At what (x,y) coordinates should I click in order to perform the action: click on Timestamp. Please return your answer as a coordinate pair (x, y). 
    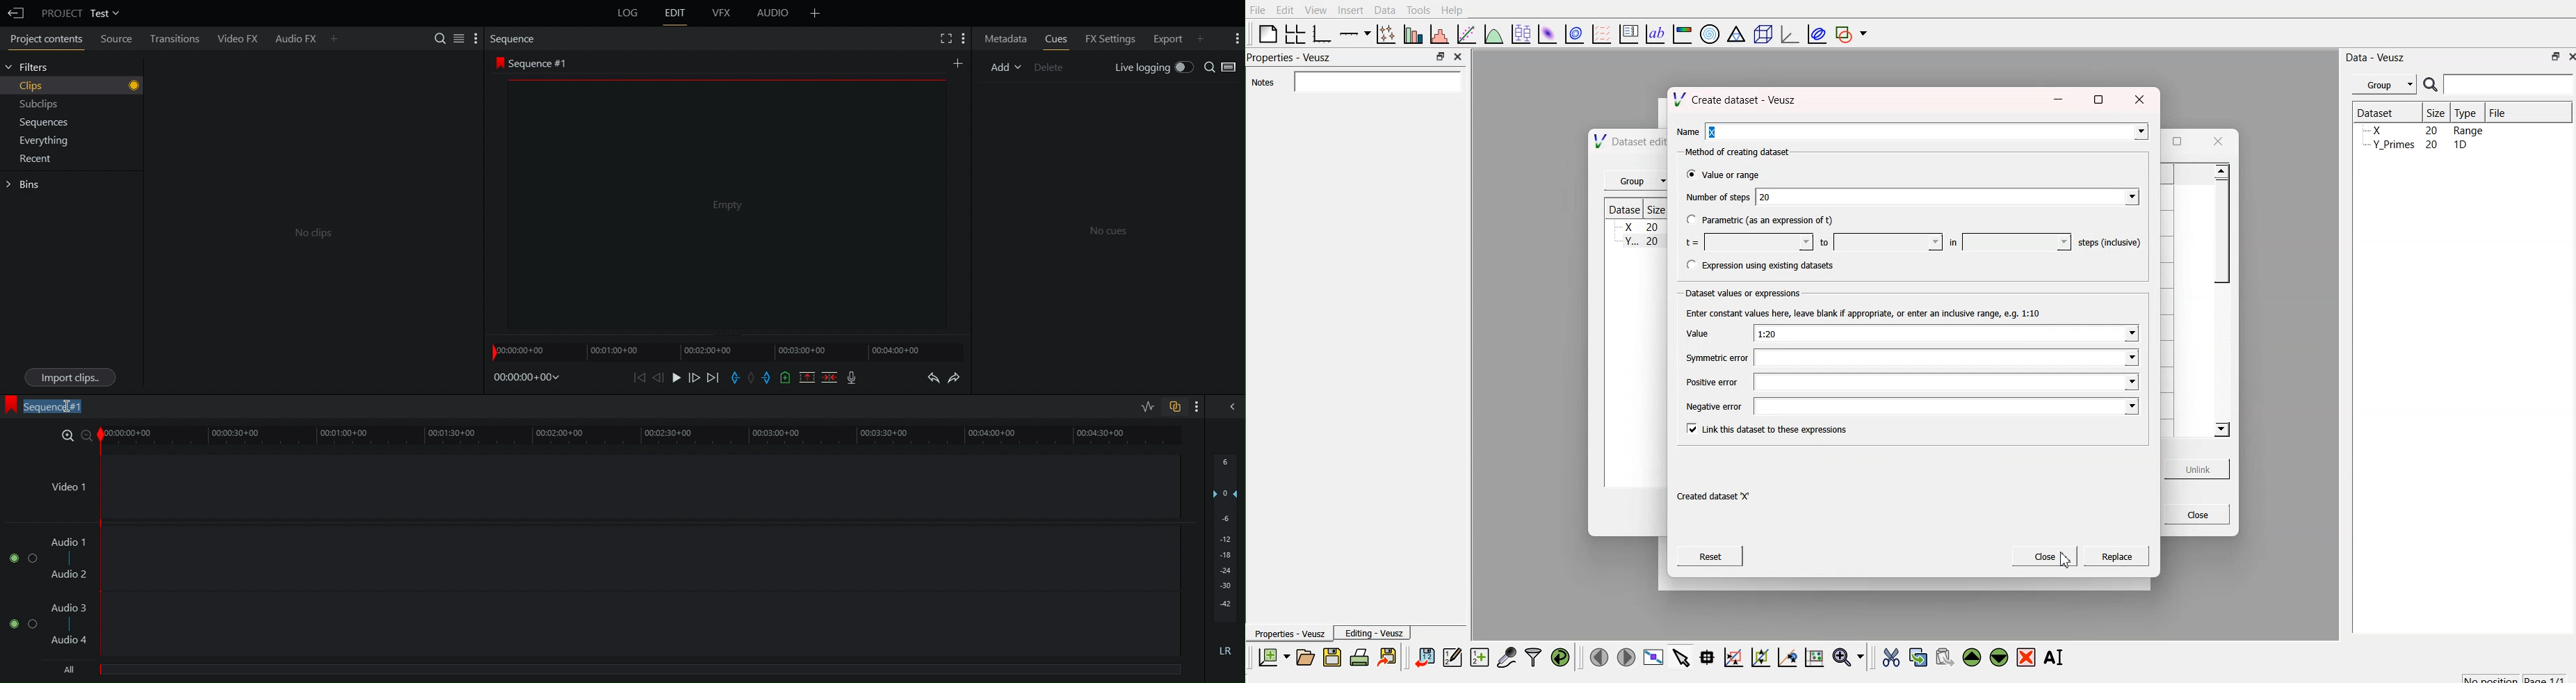
    Looking at the image, I should click on (525, 379).